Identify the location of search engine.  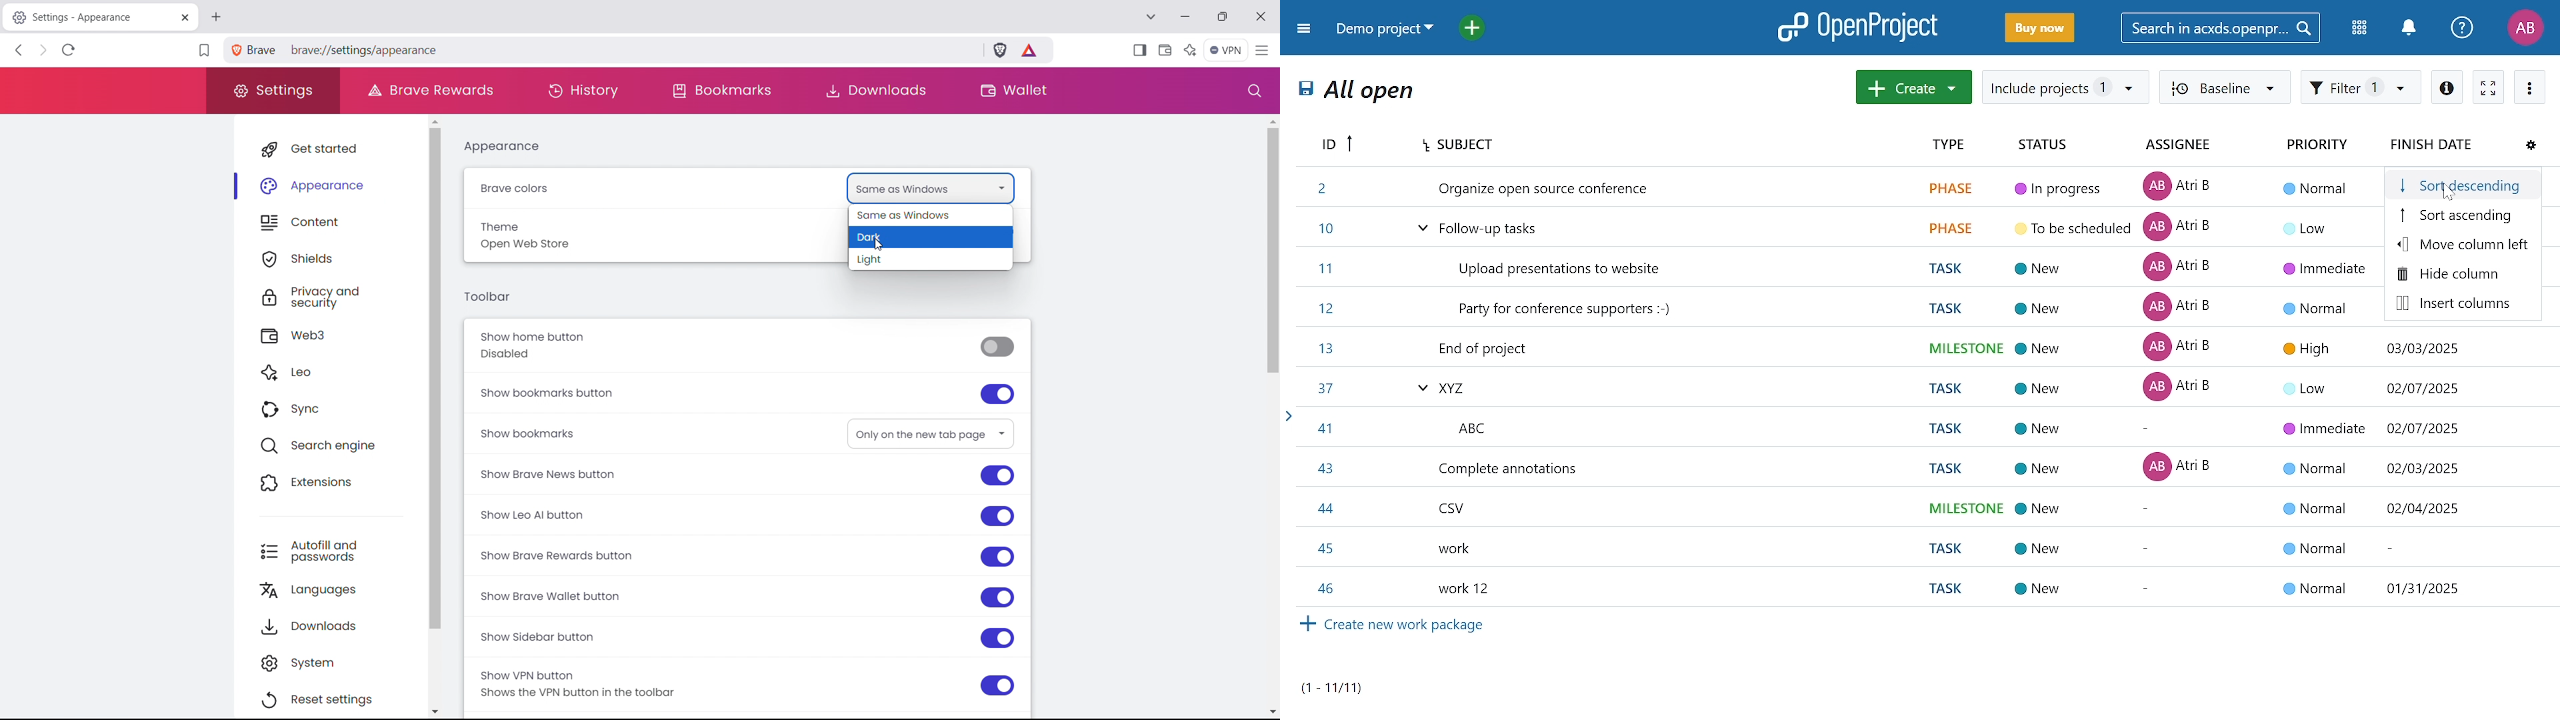
(339, 444).